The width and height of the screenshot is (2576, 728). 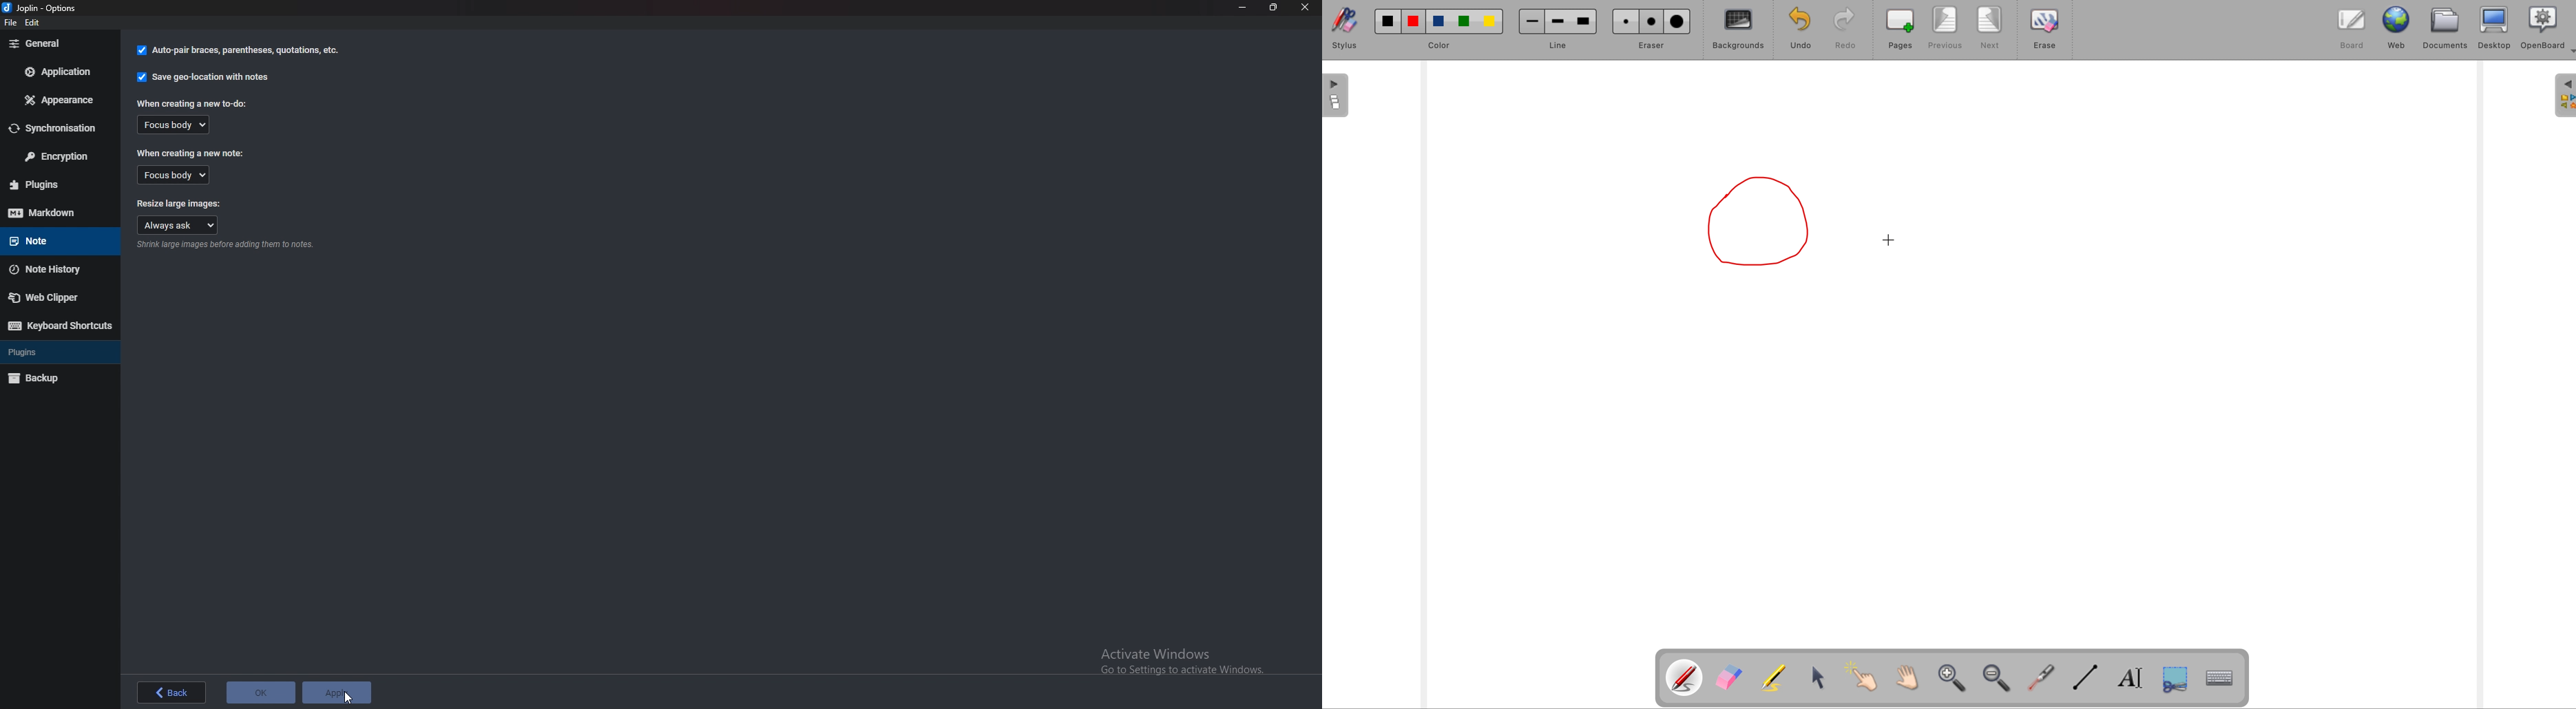 What do you see at coordinates (179, 202) in the screenshot?
I see `Resize large images` at bounding box center [179, 202].